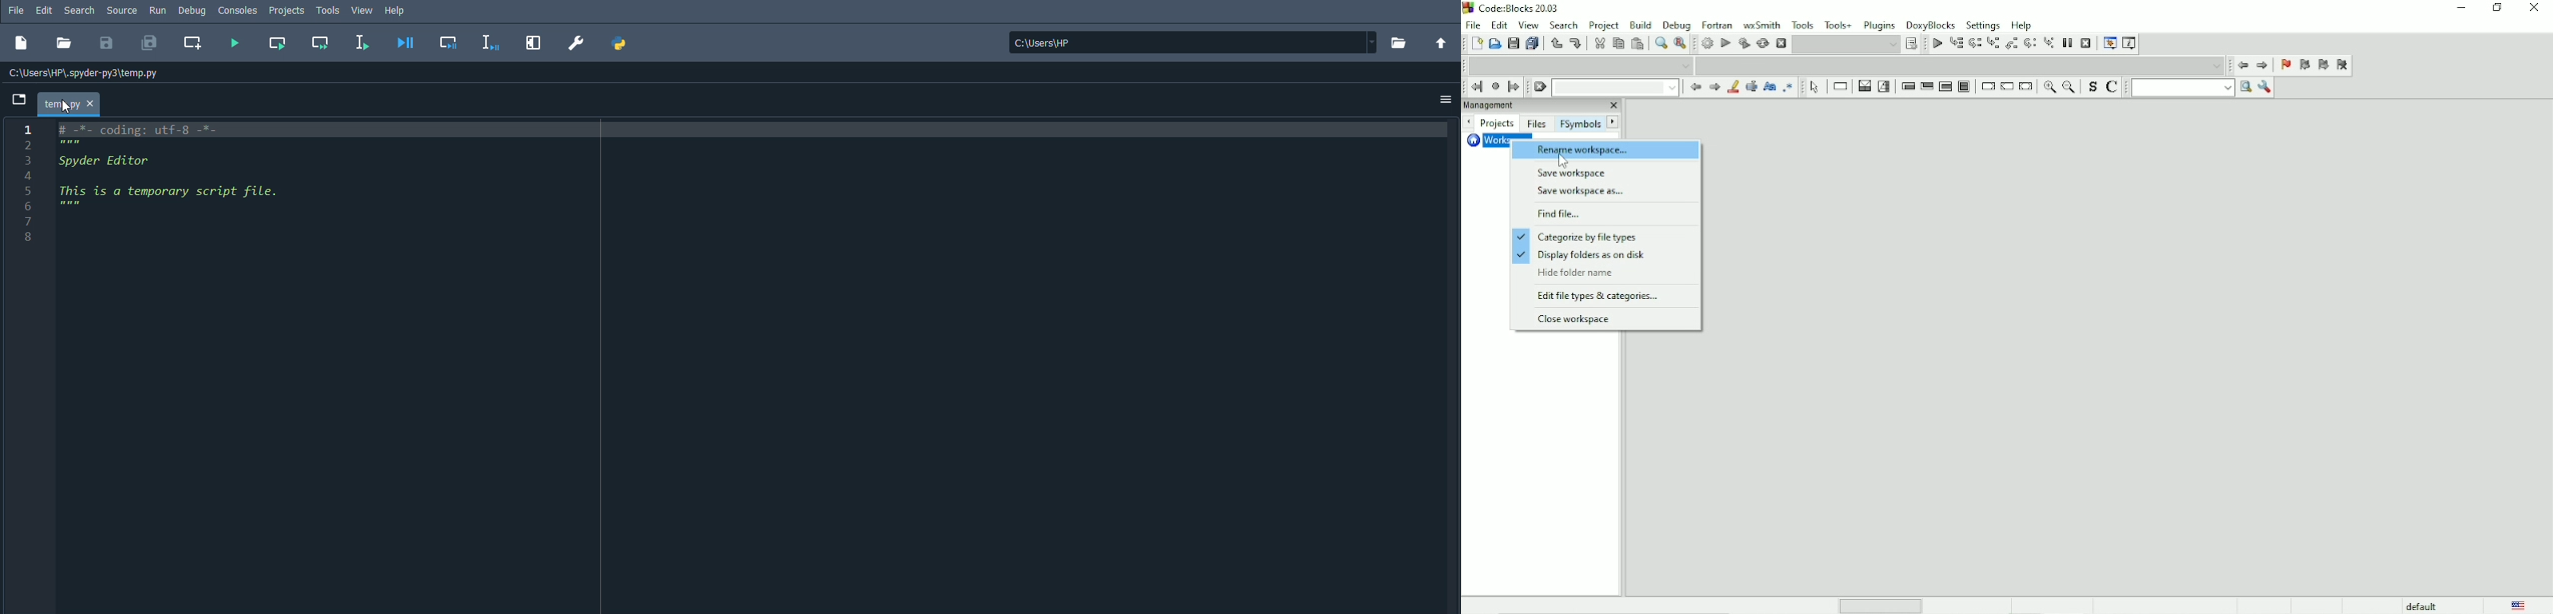 The height and width of the screenshot is (616, 2576). Describe the element at coordinates (2030, 44) in the screenshot. I see `Next instruction` at that location.